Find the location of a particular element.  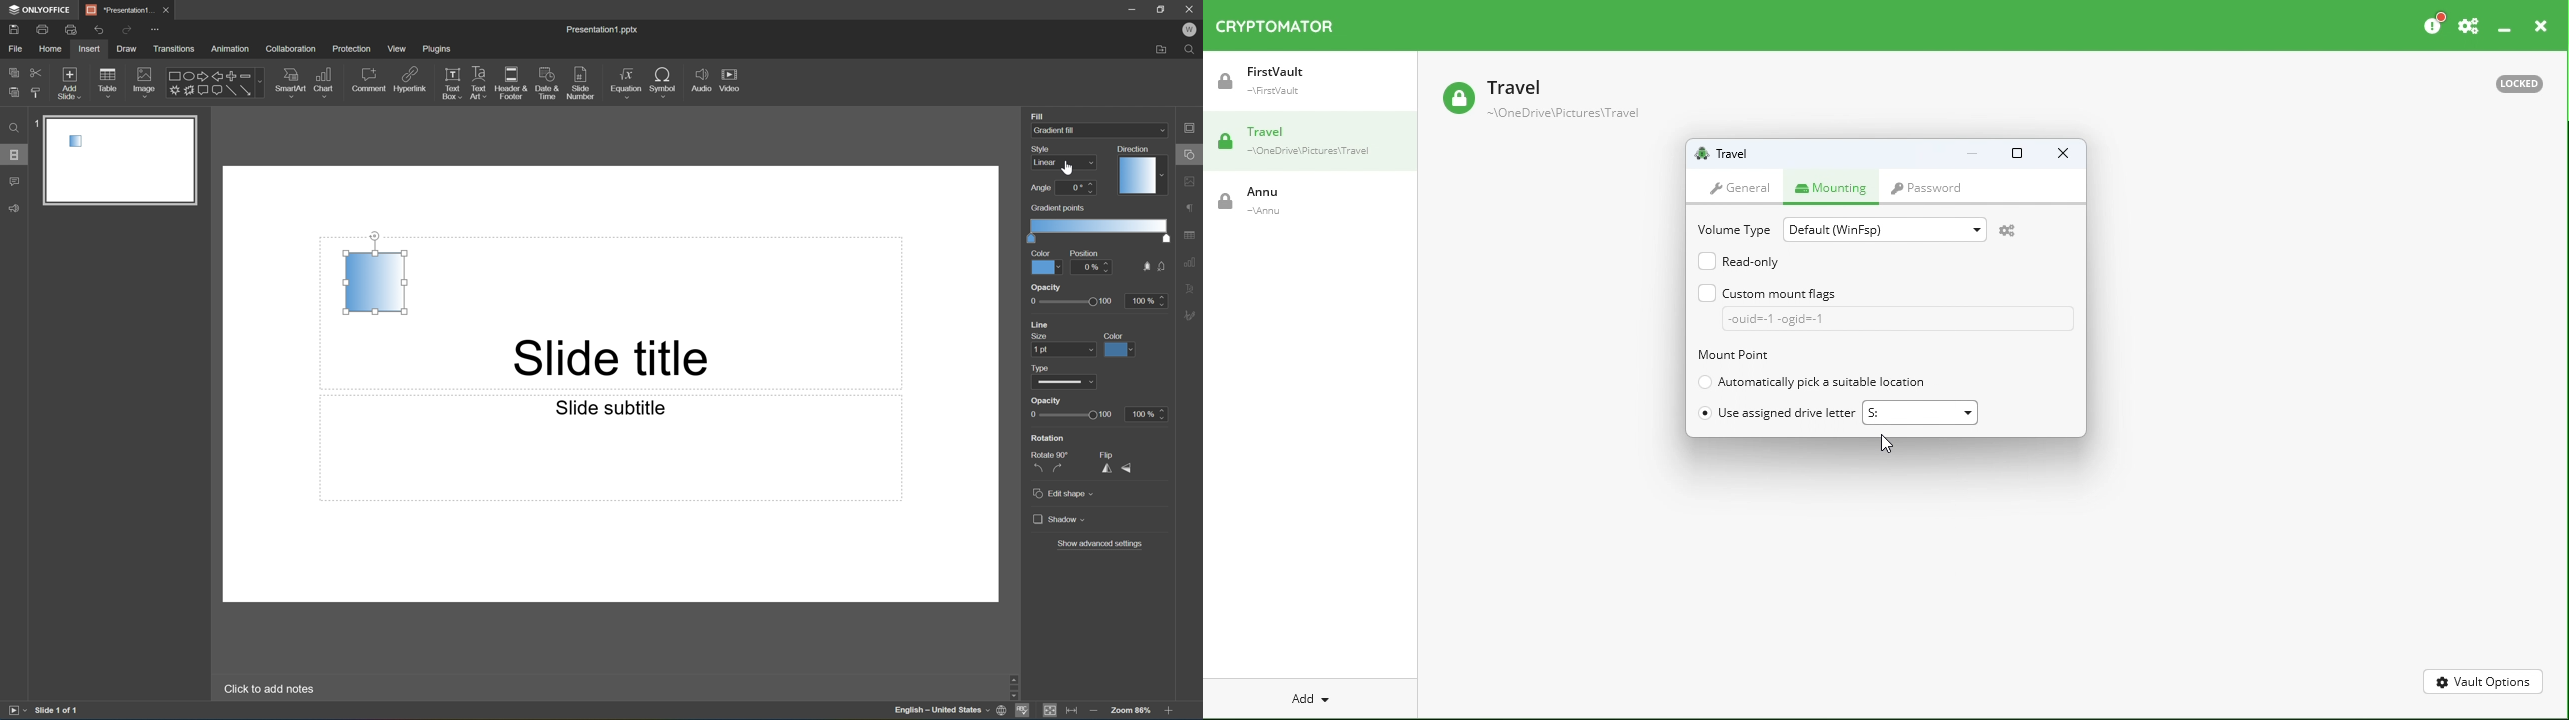

Find is located at coordinates (1192, 51).